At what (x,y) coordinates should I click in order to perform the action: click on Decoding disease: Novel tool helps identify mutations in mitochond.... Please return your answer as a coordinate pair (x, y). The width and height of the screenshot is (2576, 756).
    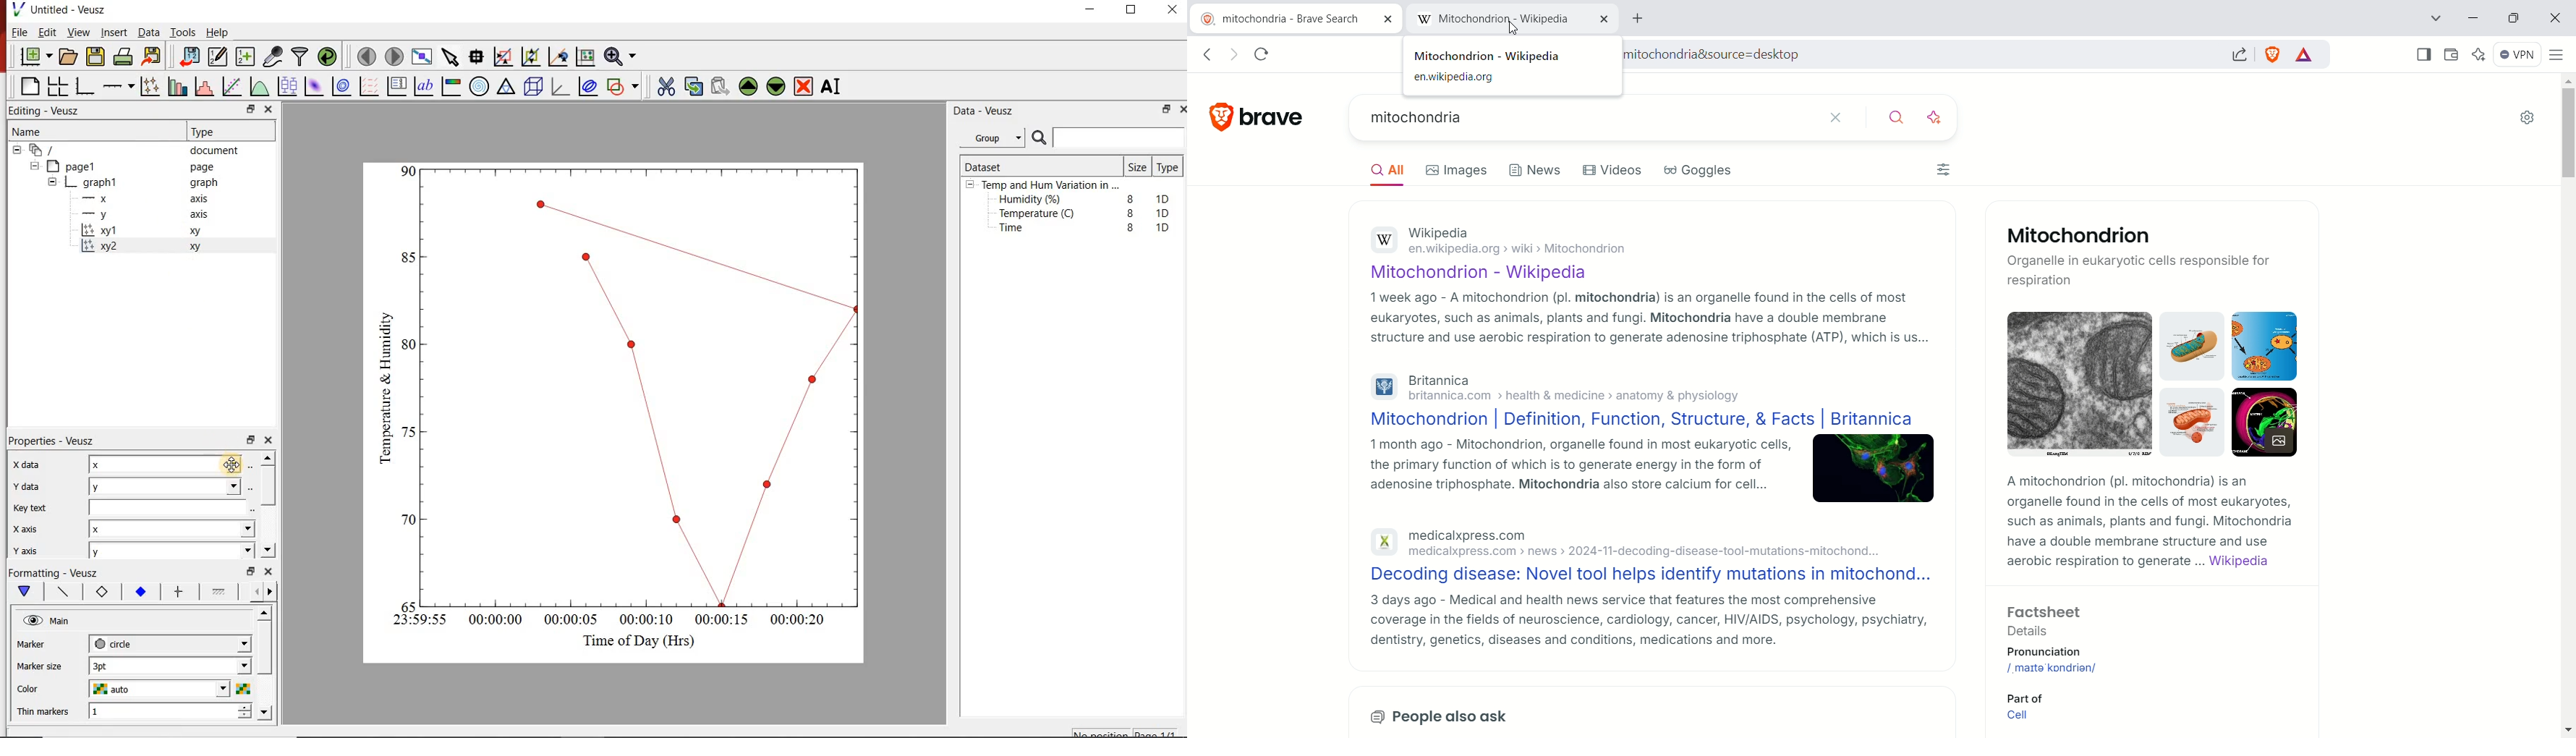
    Looking at the image, I should click on (1662, 574).